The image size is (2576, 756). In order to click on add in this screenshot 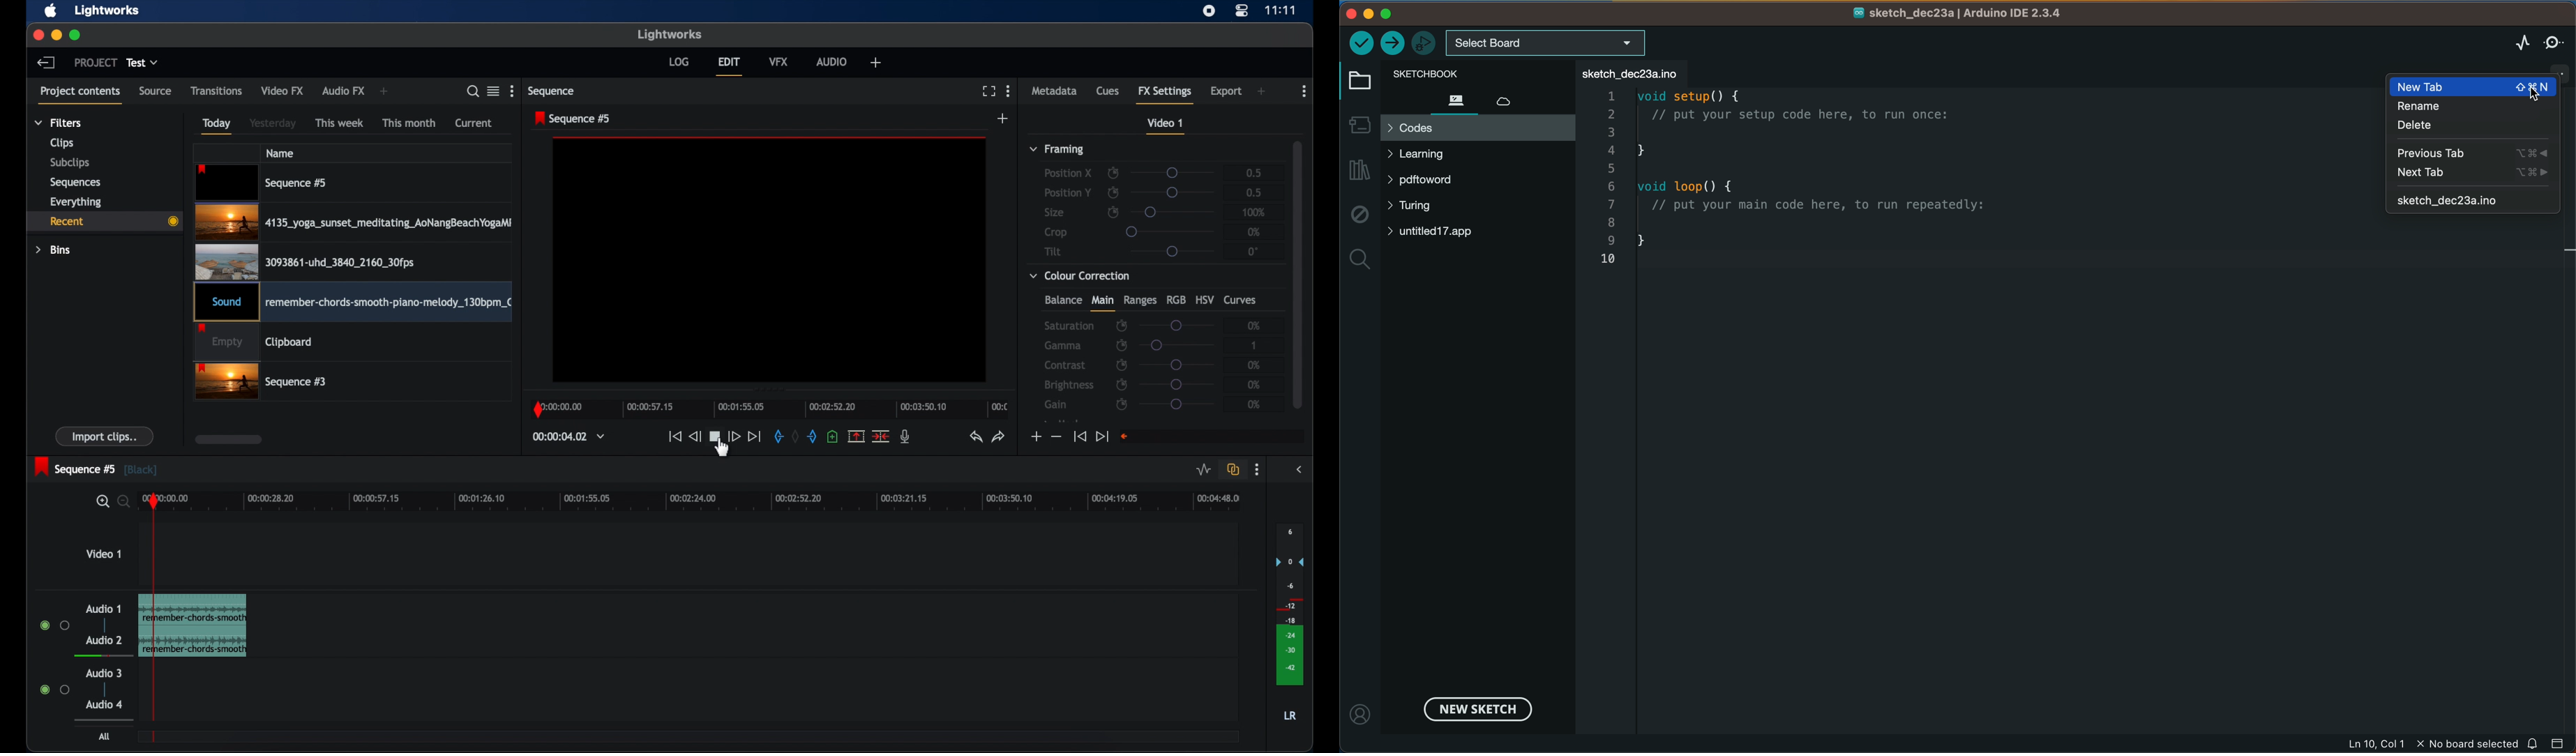, I will do `click(875, 62)`.